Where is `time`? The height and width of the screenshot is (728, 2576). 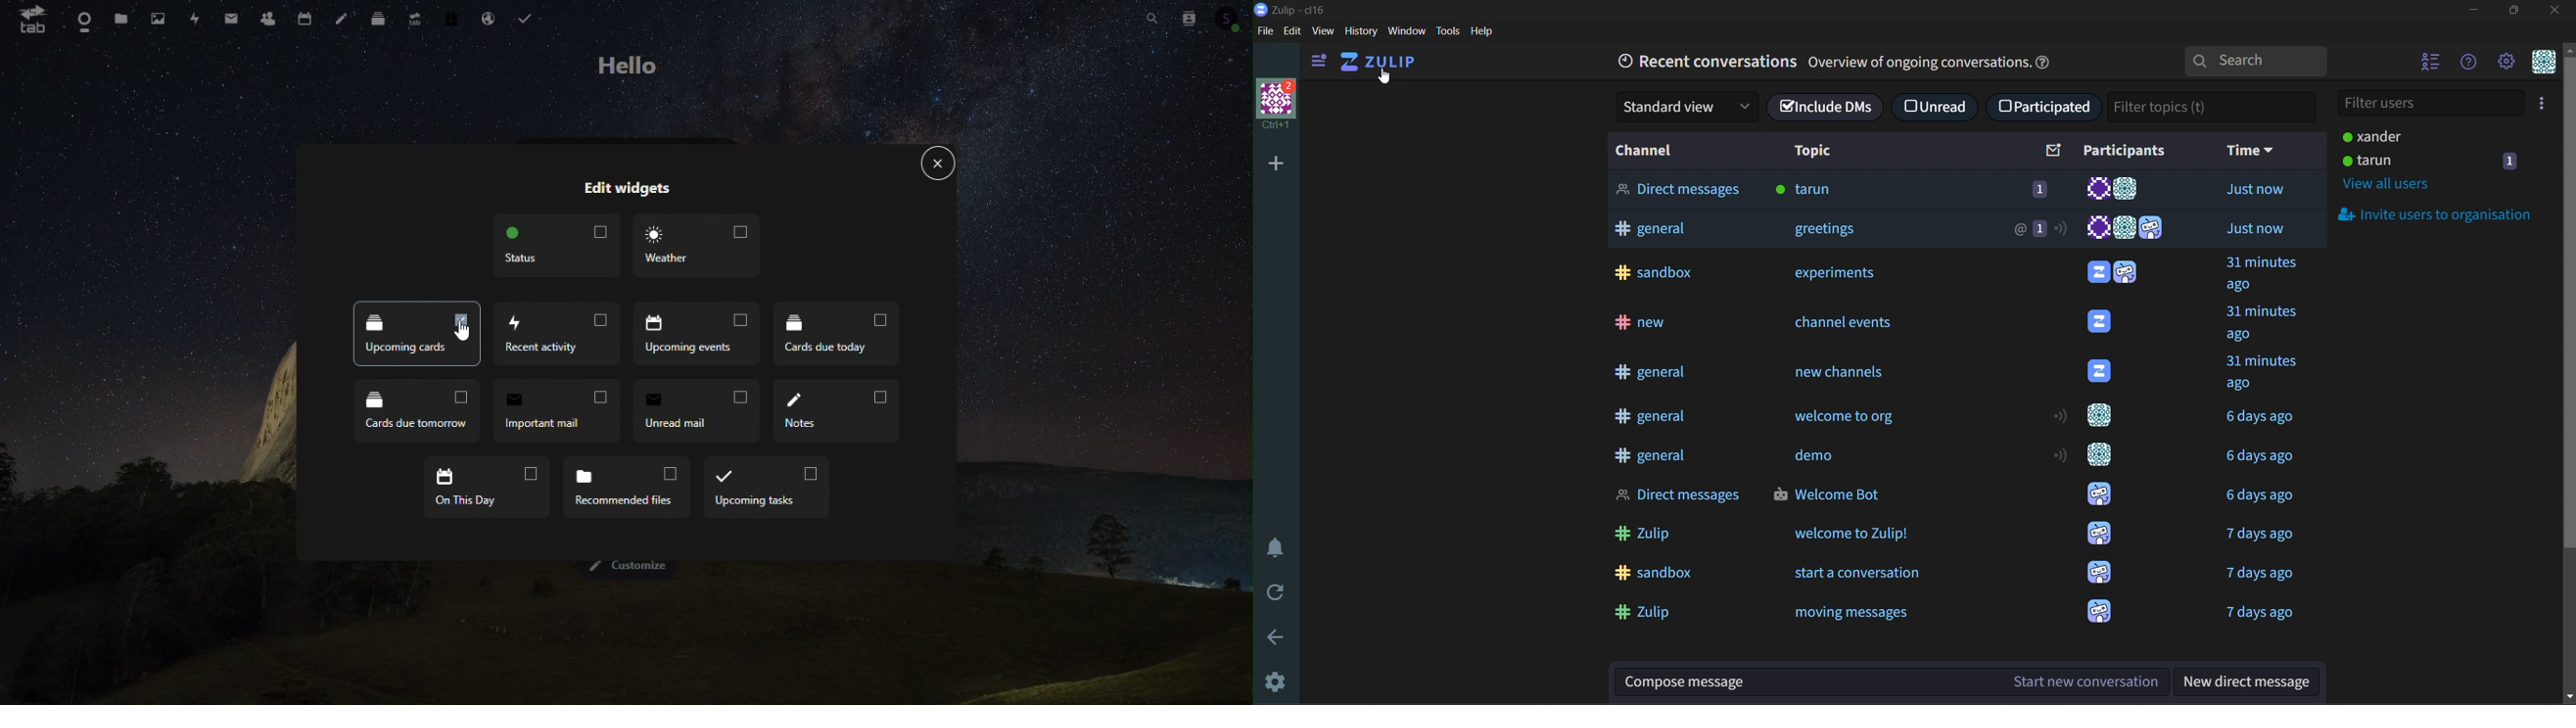 time is located at coordinates (2257, 149).